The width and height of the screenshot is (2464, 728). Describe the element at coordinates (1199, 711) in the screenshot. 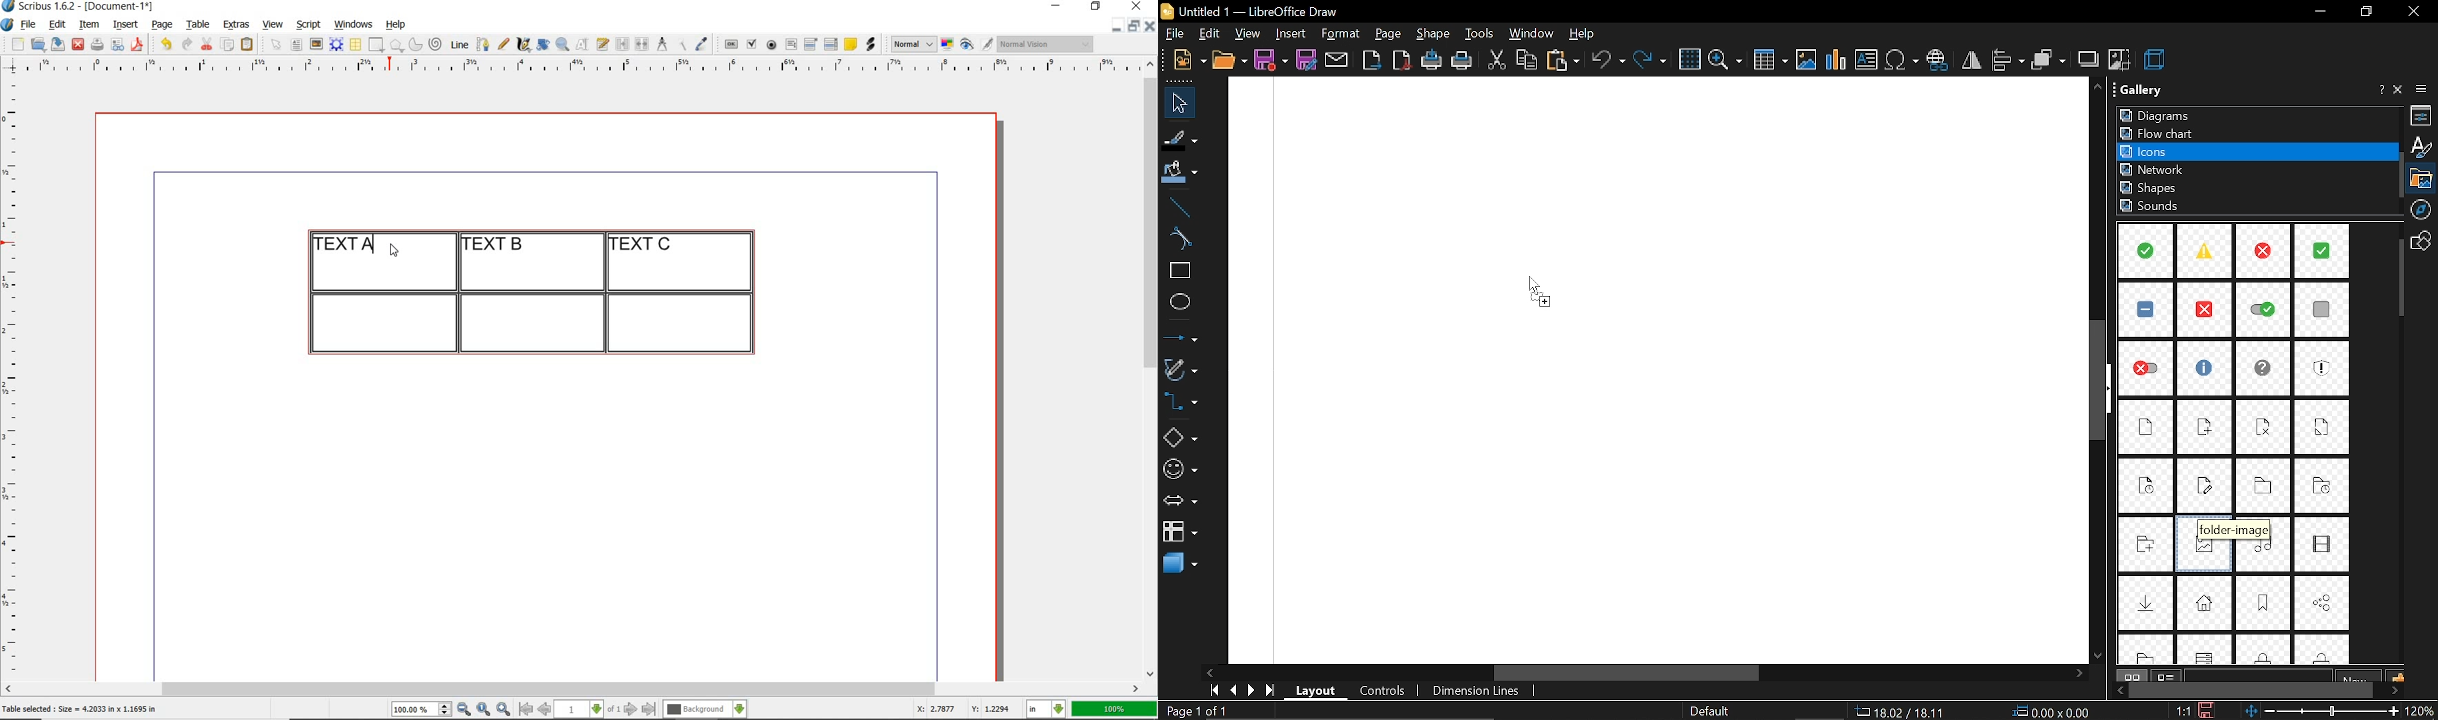

I see `Page 1 of 1` at that location.